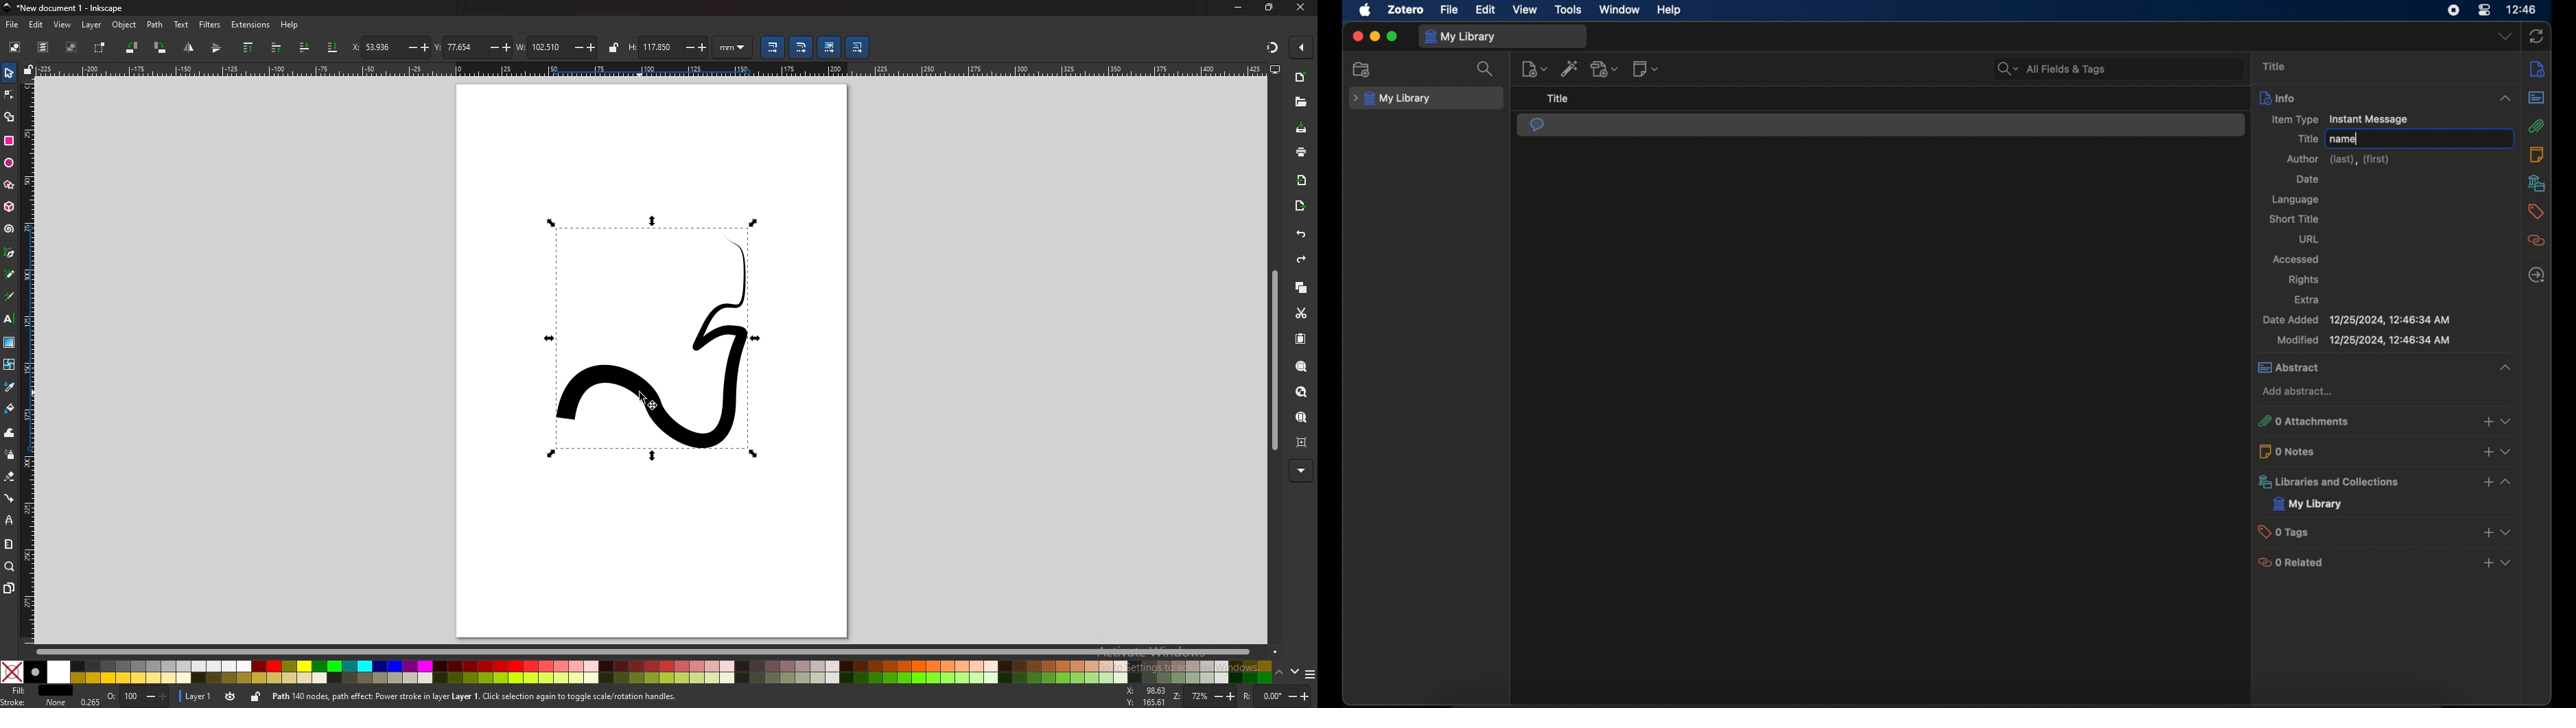  I want to click on spray, so click(10, 454).